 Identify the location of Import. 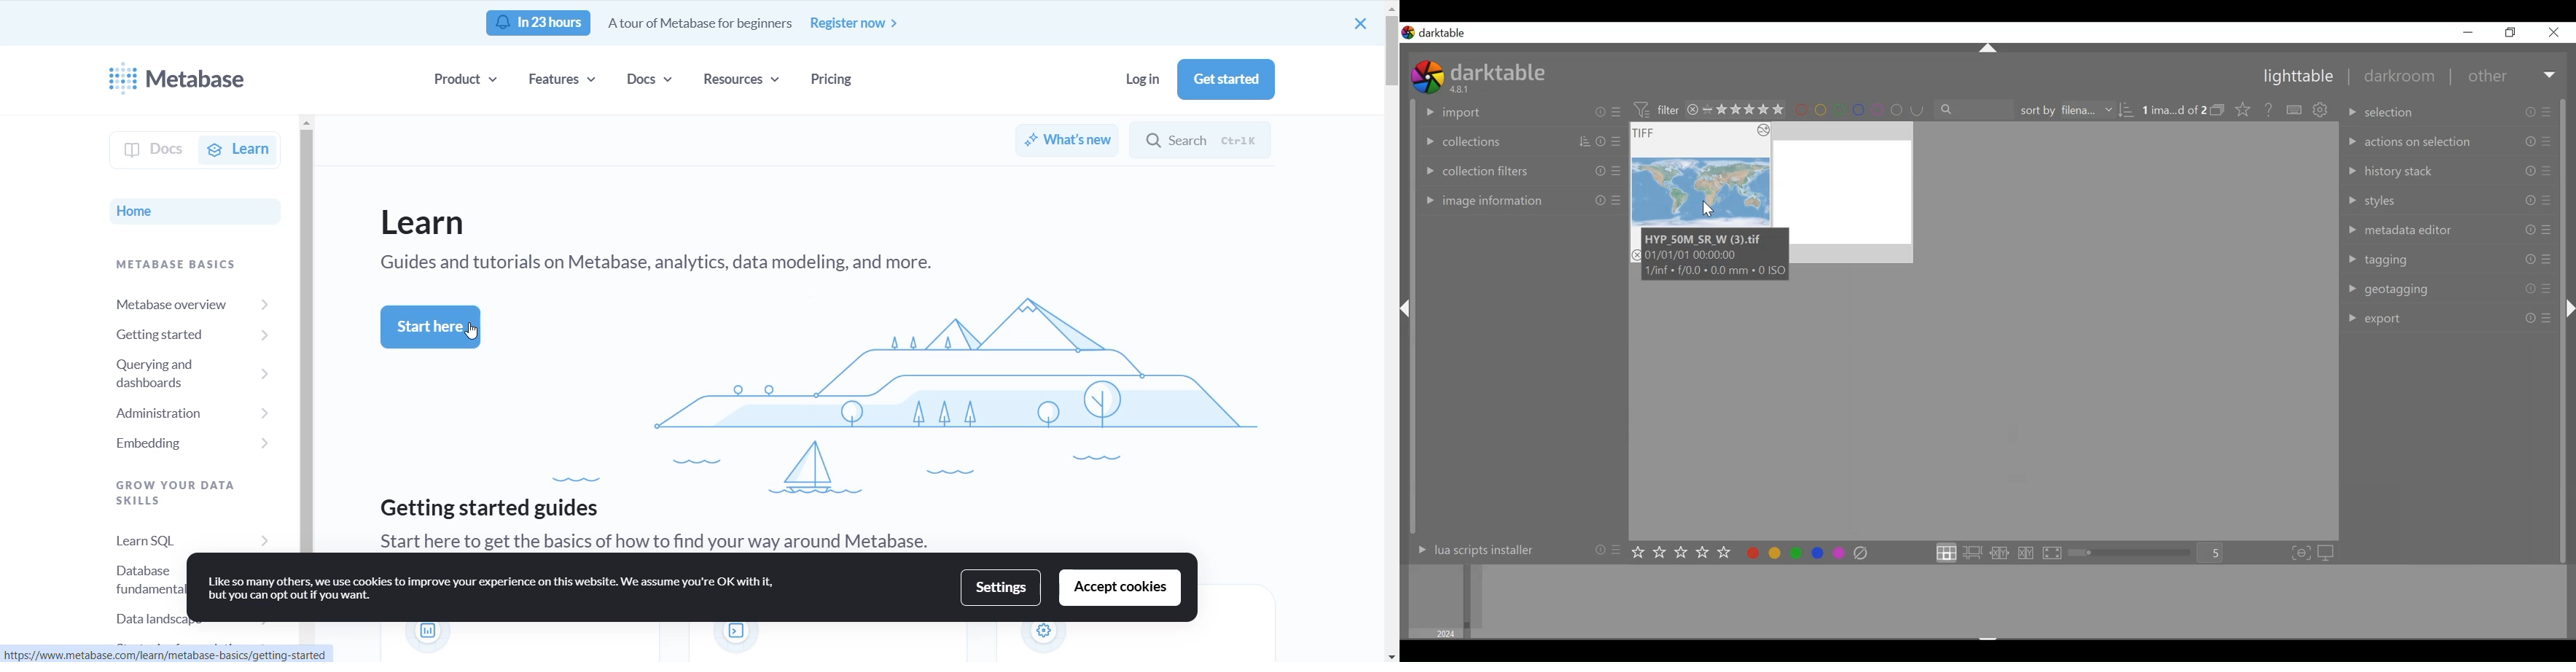
(1500, 112).